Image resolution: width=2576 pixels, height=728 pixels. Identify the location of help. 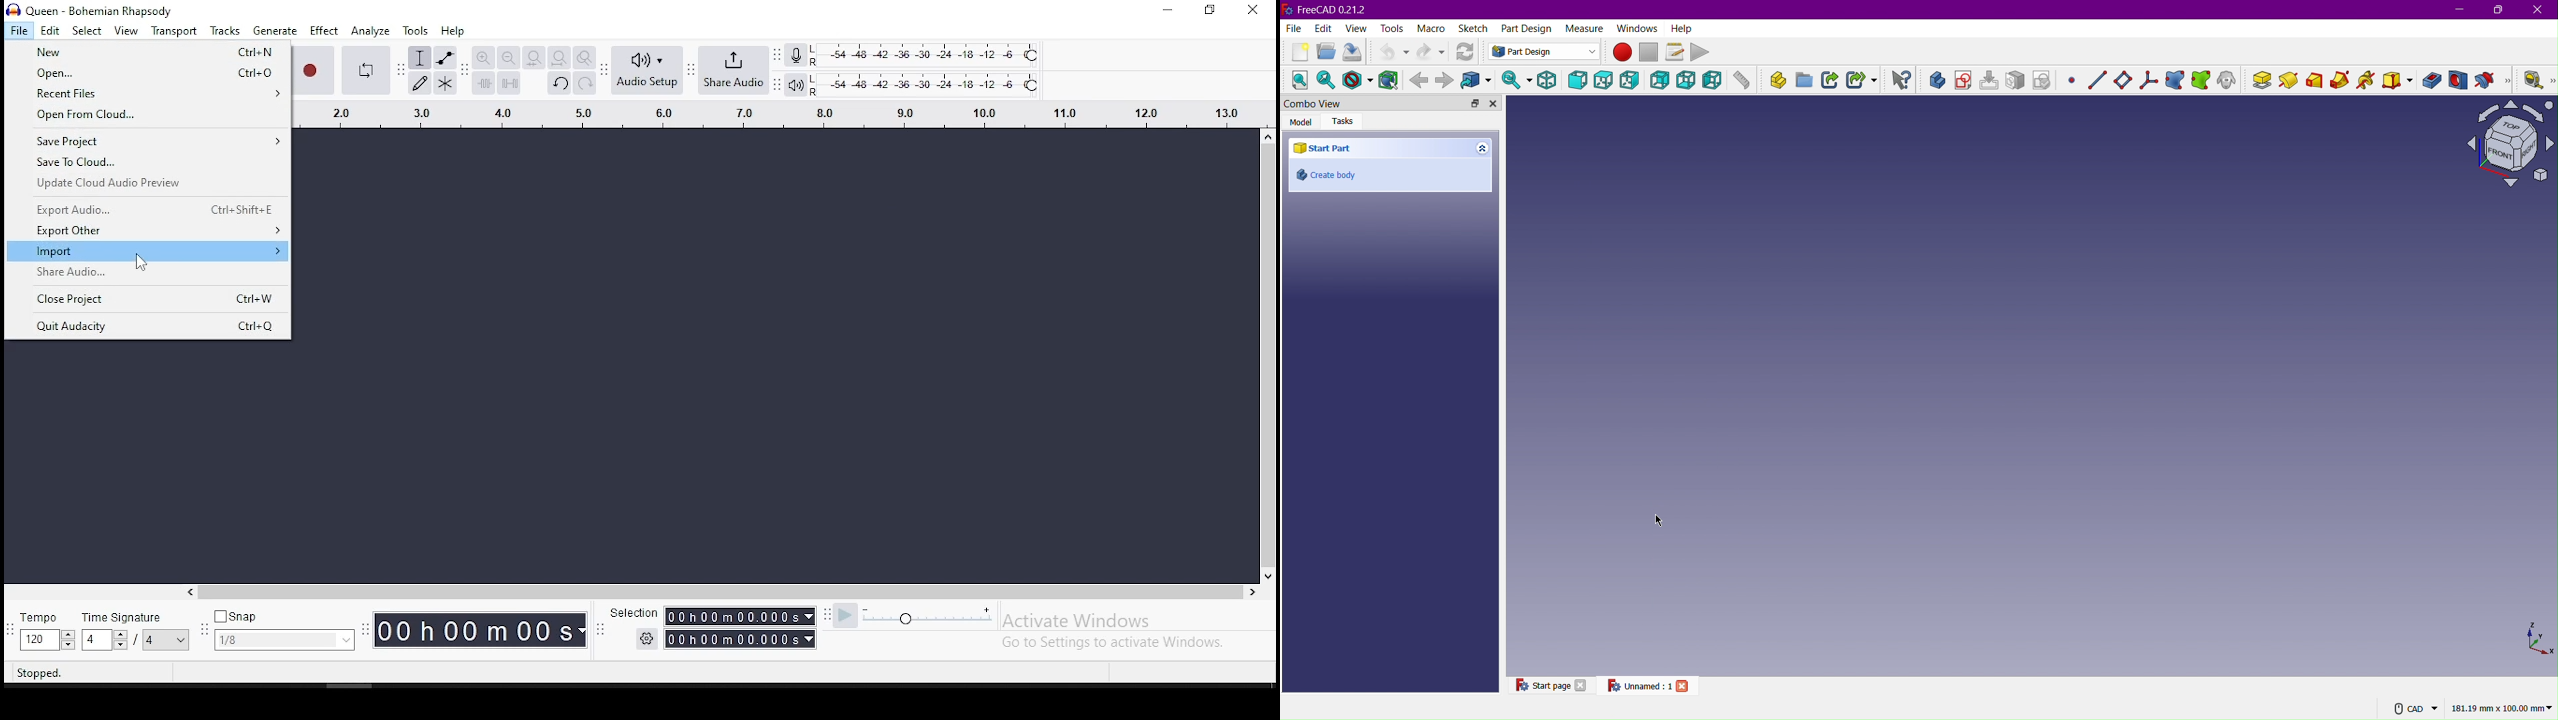
(451, 31).